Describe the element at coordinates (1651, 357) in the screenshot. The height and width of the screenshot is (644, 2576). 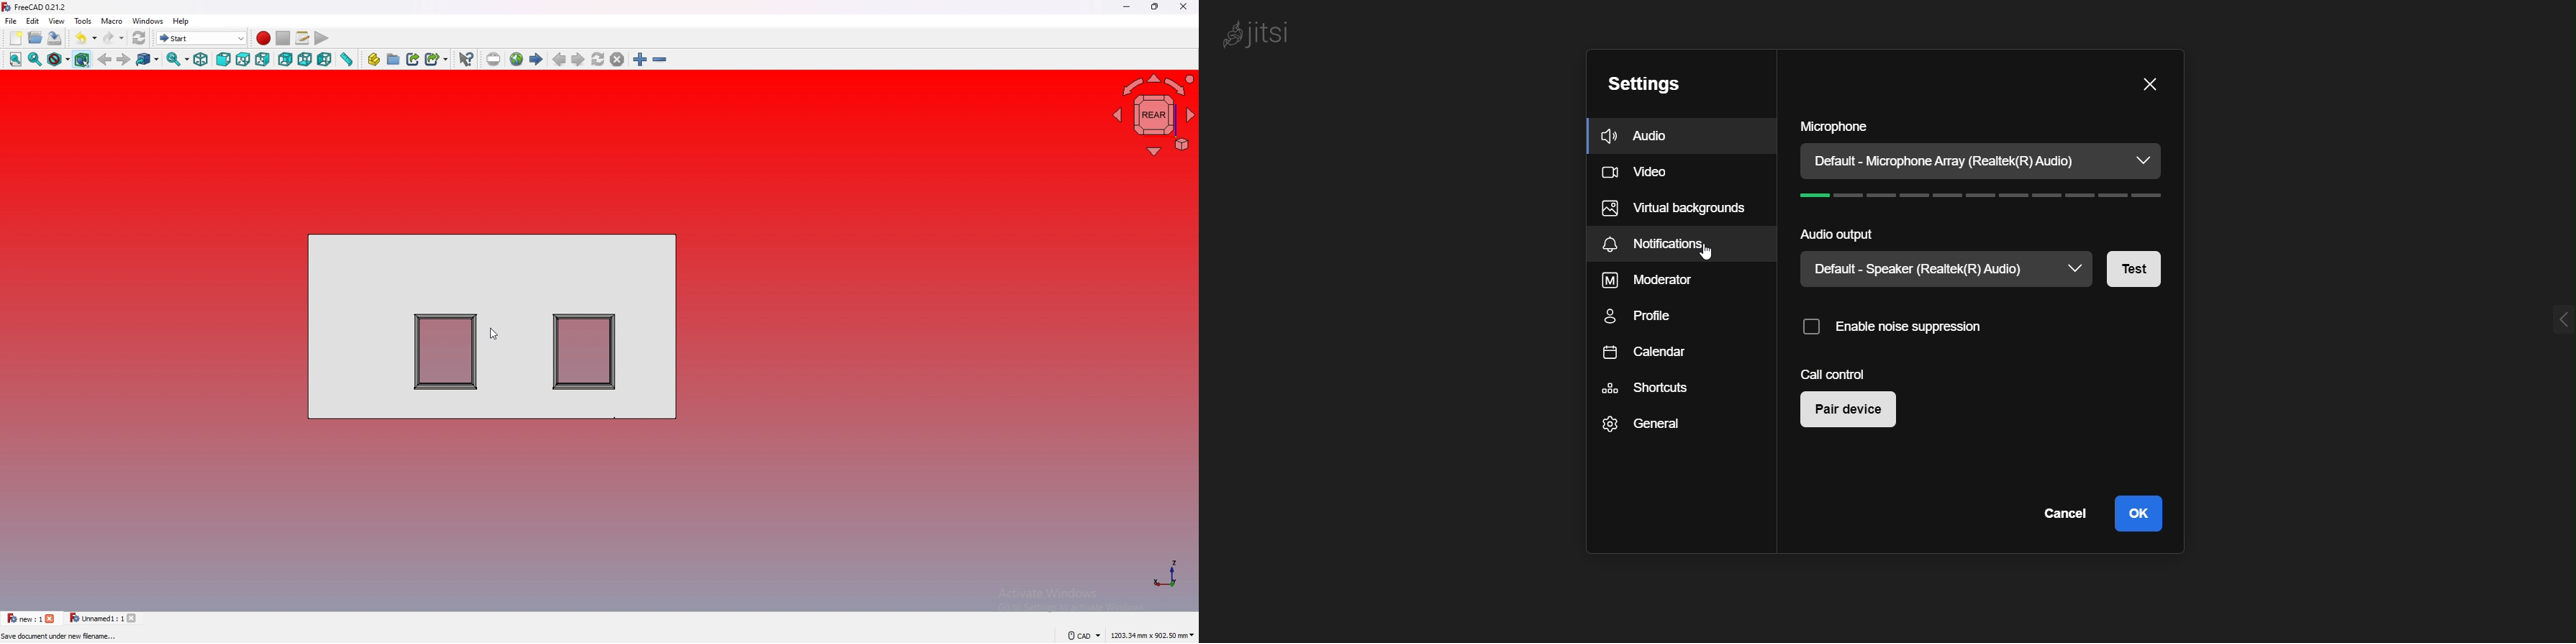
I see `calendar` at that location.